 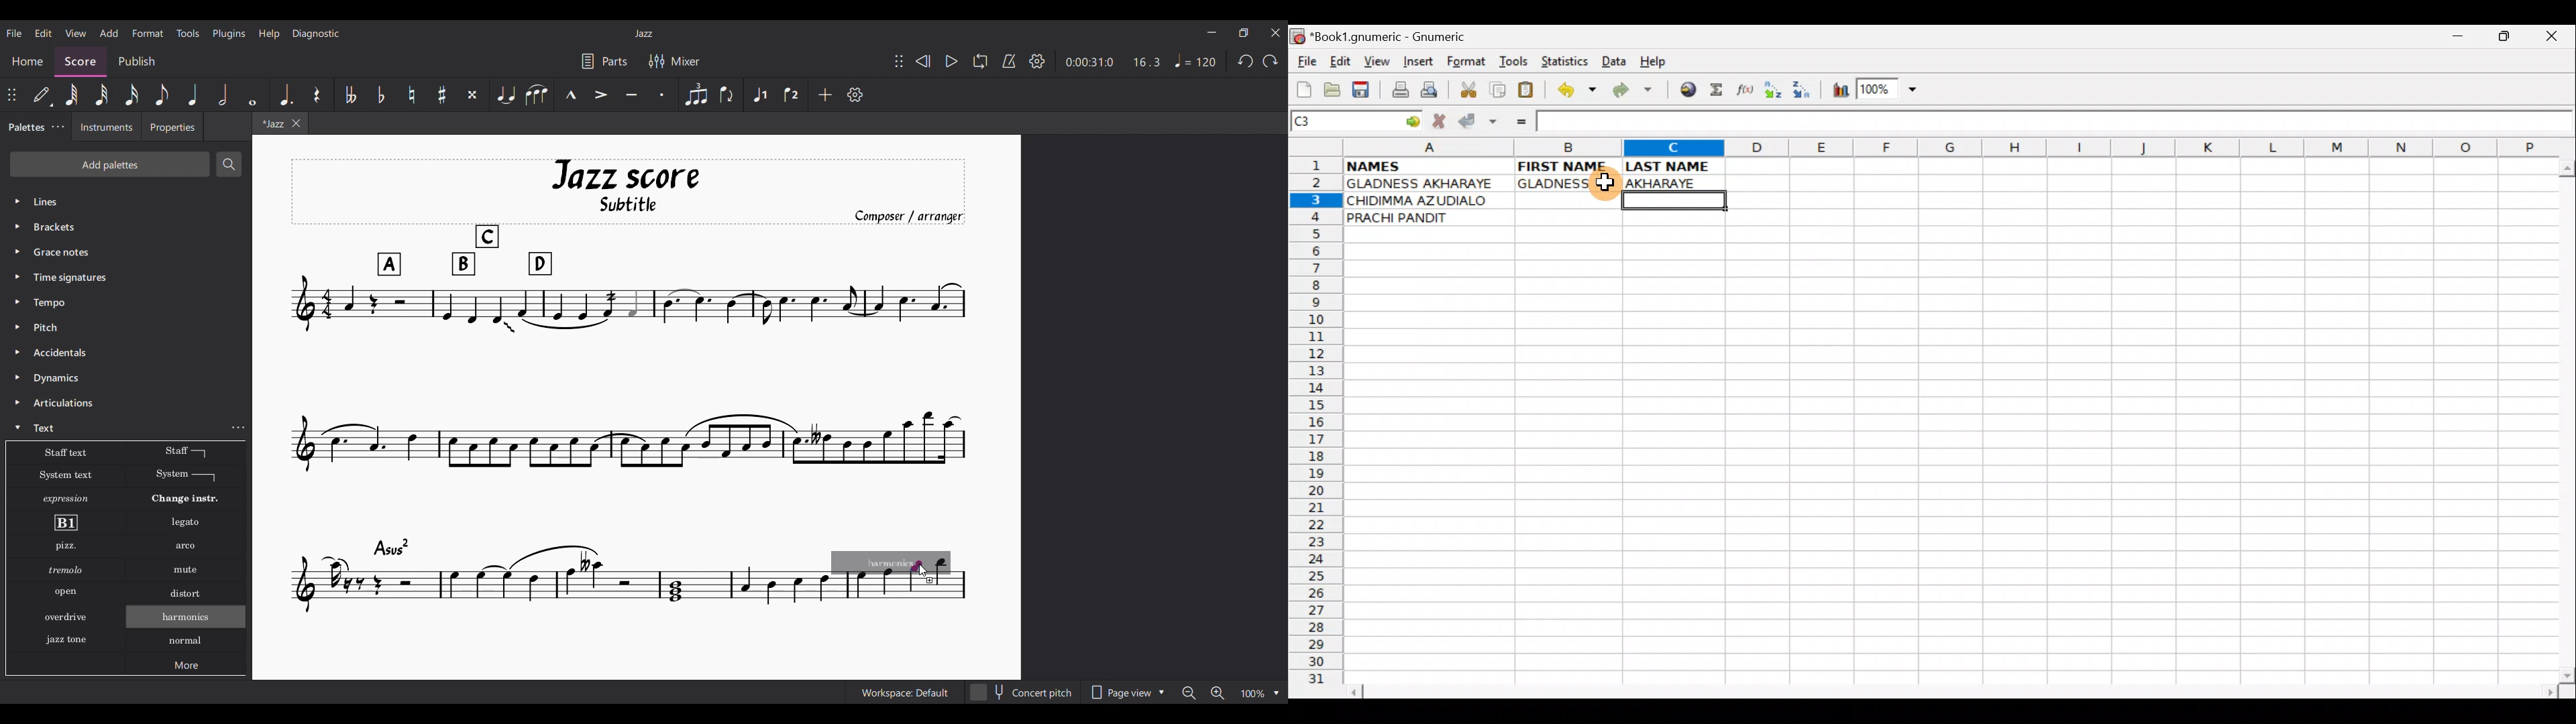 What do you see at coordinates (1565, 184) in the screenshot?
I see `GLADNESS` at bounding box center [1565, 184].